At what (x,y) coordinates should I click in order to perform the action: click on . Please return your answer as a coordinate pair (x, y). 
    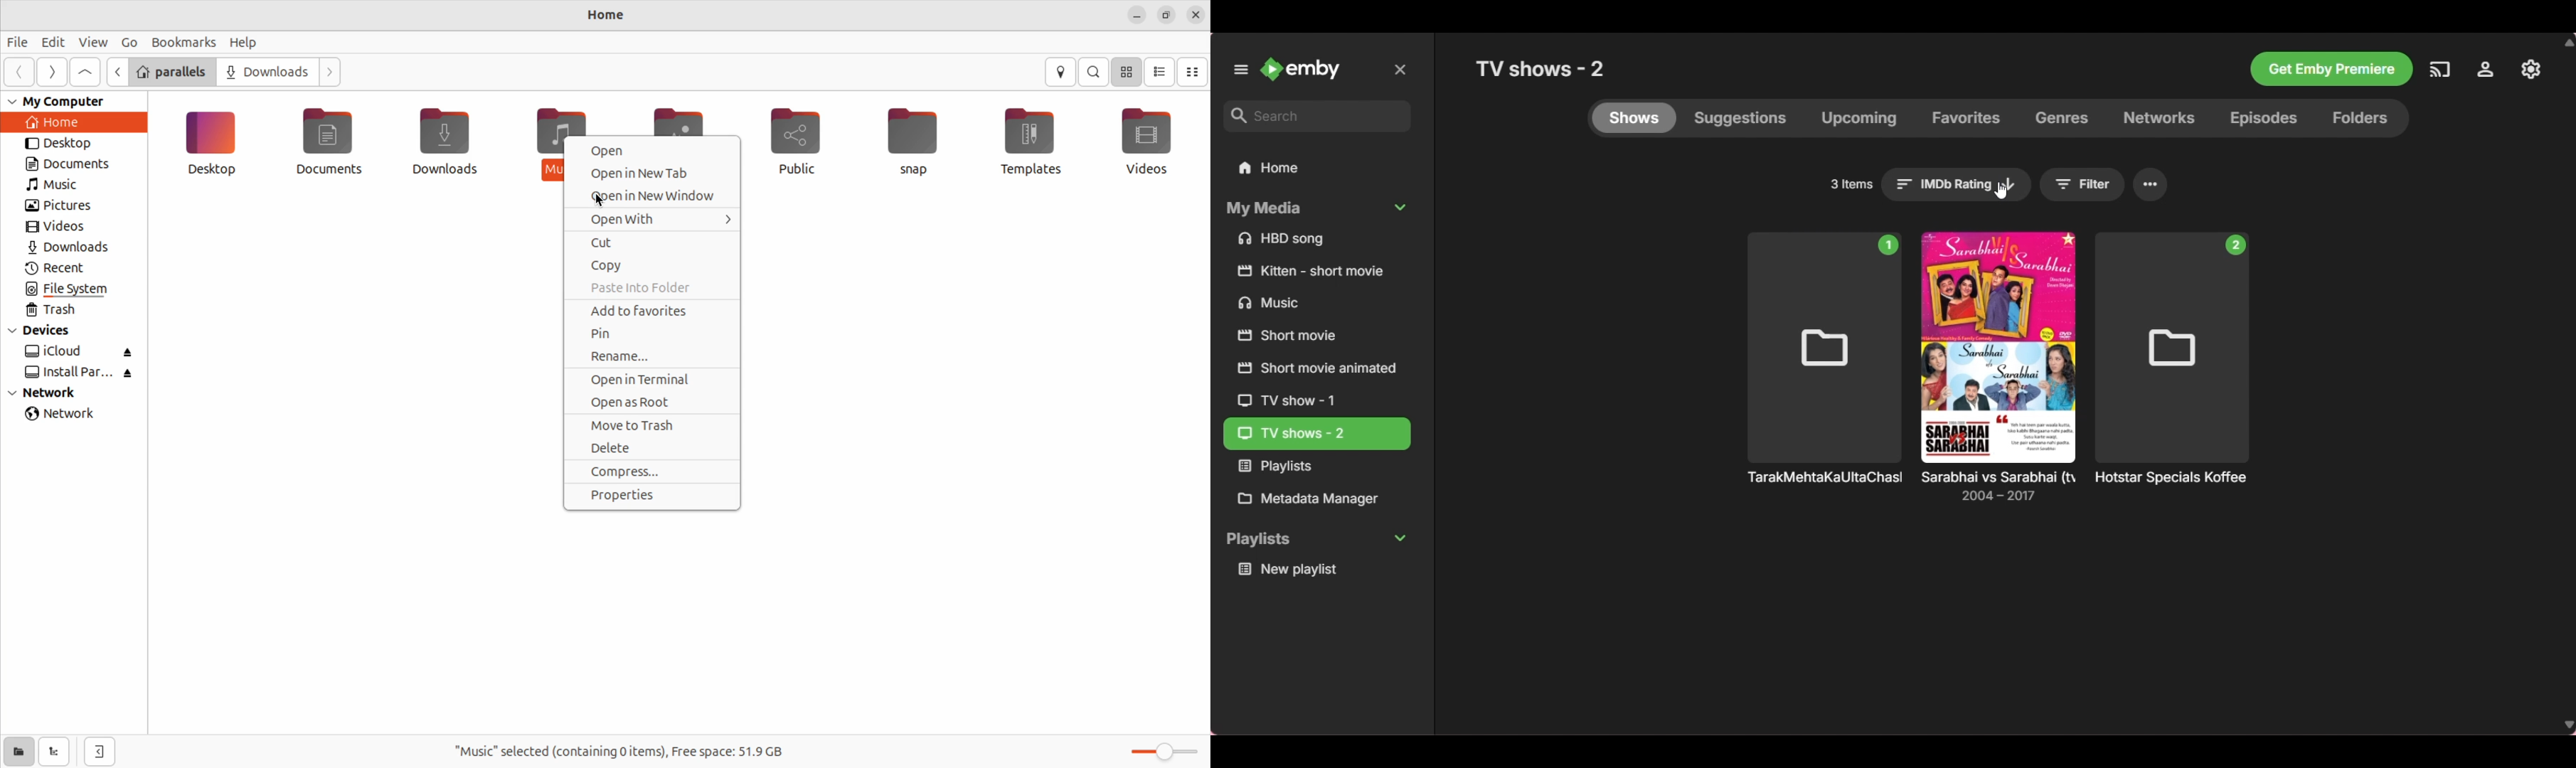
    Looking at the image, I should click on (2186, 481).